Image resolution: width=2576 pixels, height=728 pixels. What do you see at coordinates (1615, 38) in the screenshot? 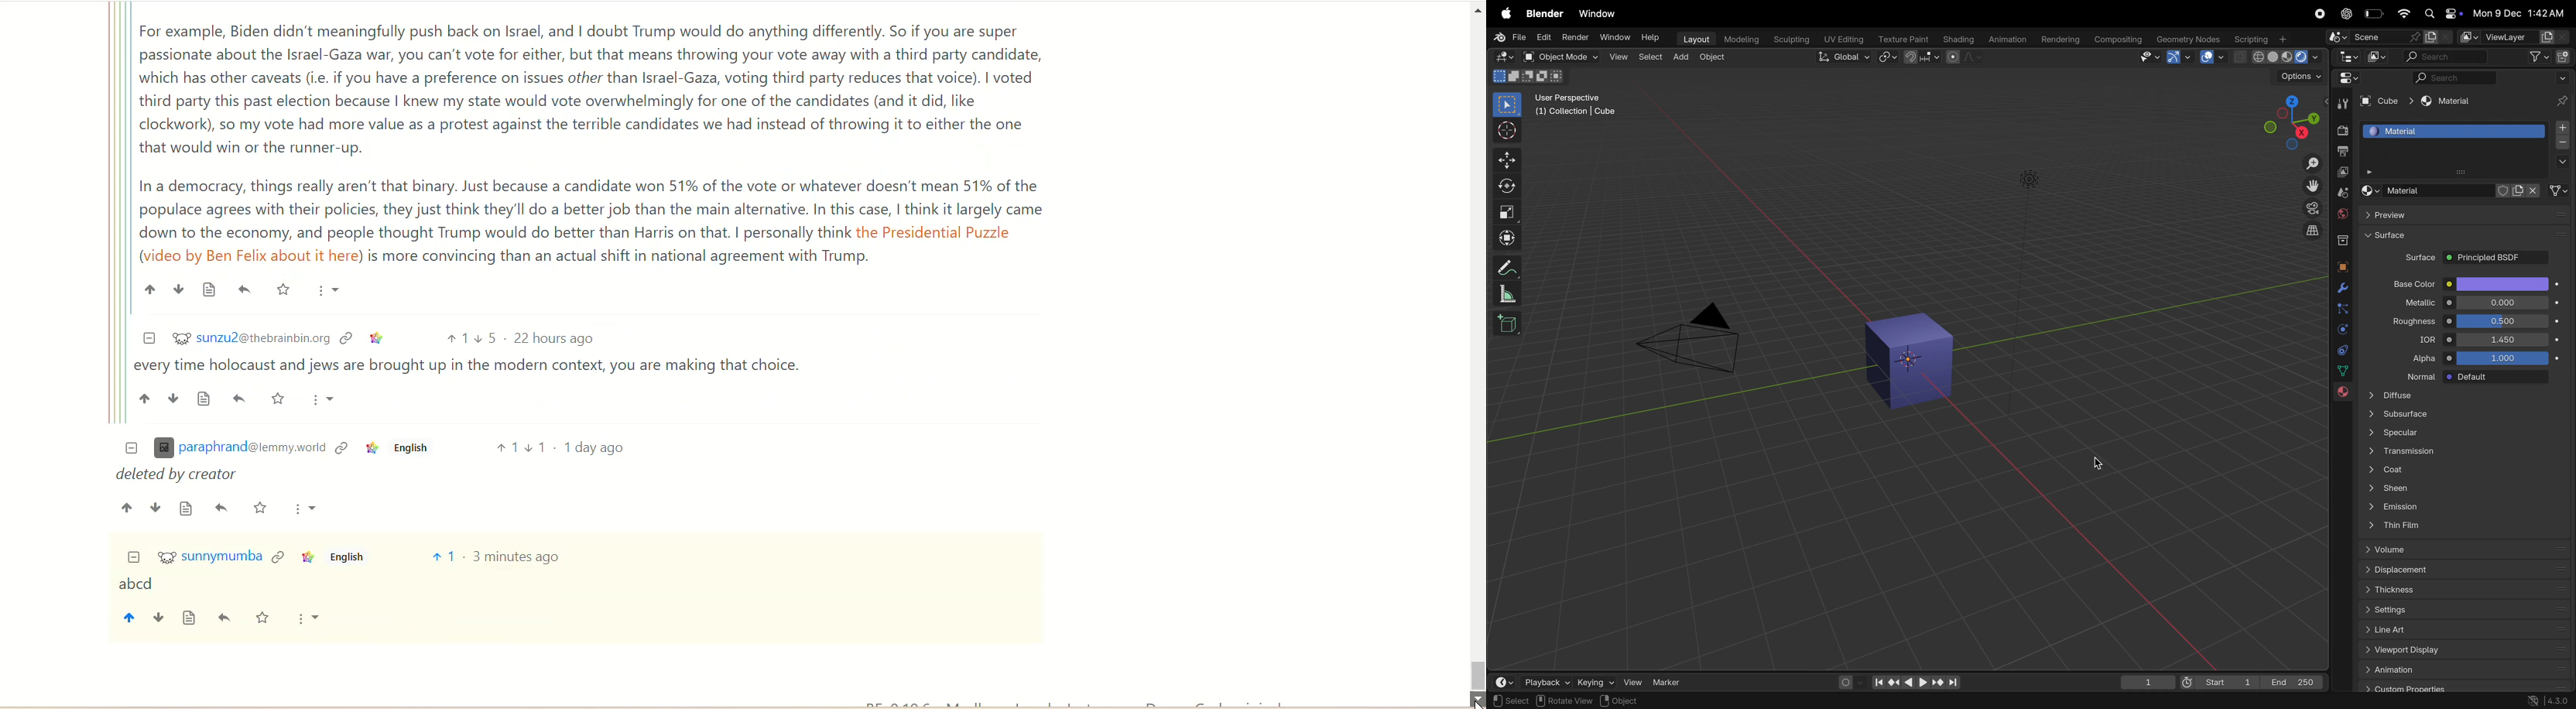
I see `window` at bounding box center [1615, 38].